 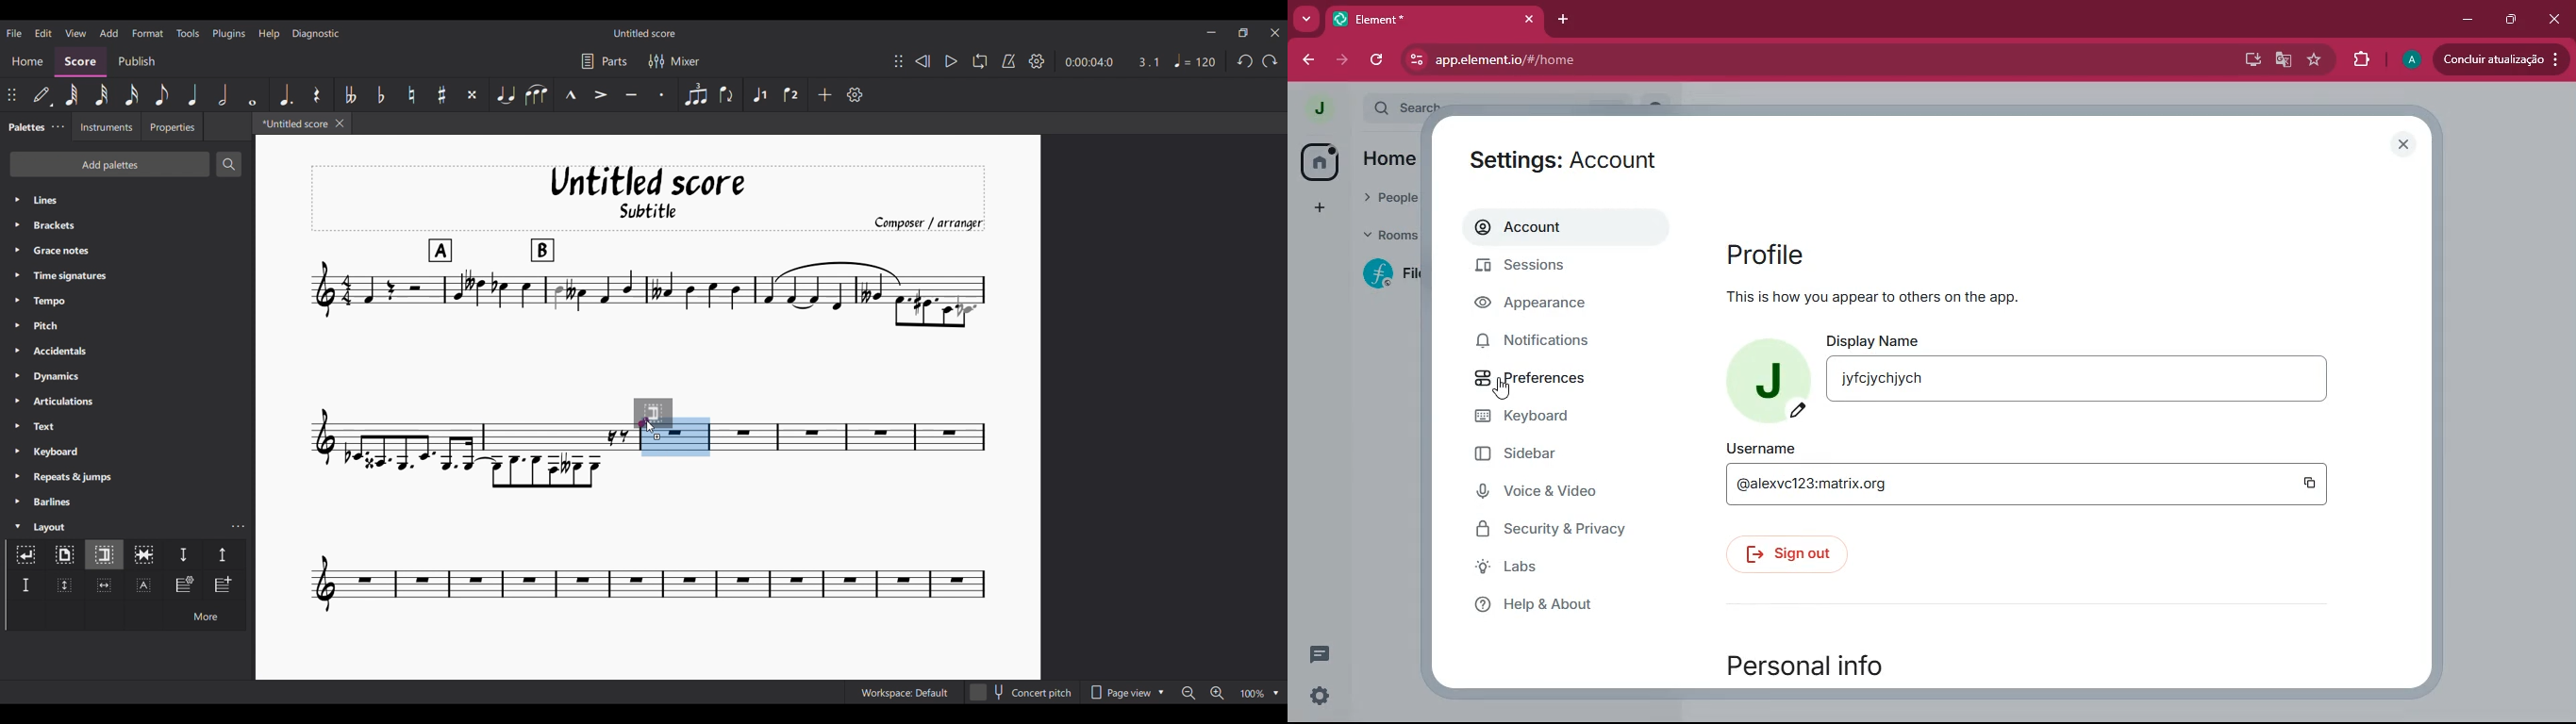 What do you see at coordinates (1022, 692) in the screenshot?
I see `Concert pitch toggle` at bounding box center [1022, 692].